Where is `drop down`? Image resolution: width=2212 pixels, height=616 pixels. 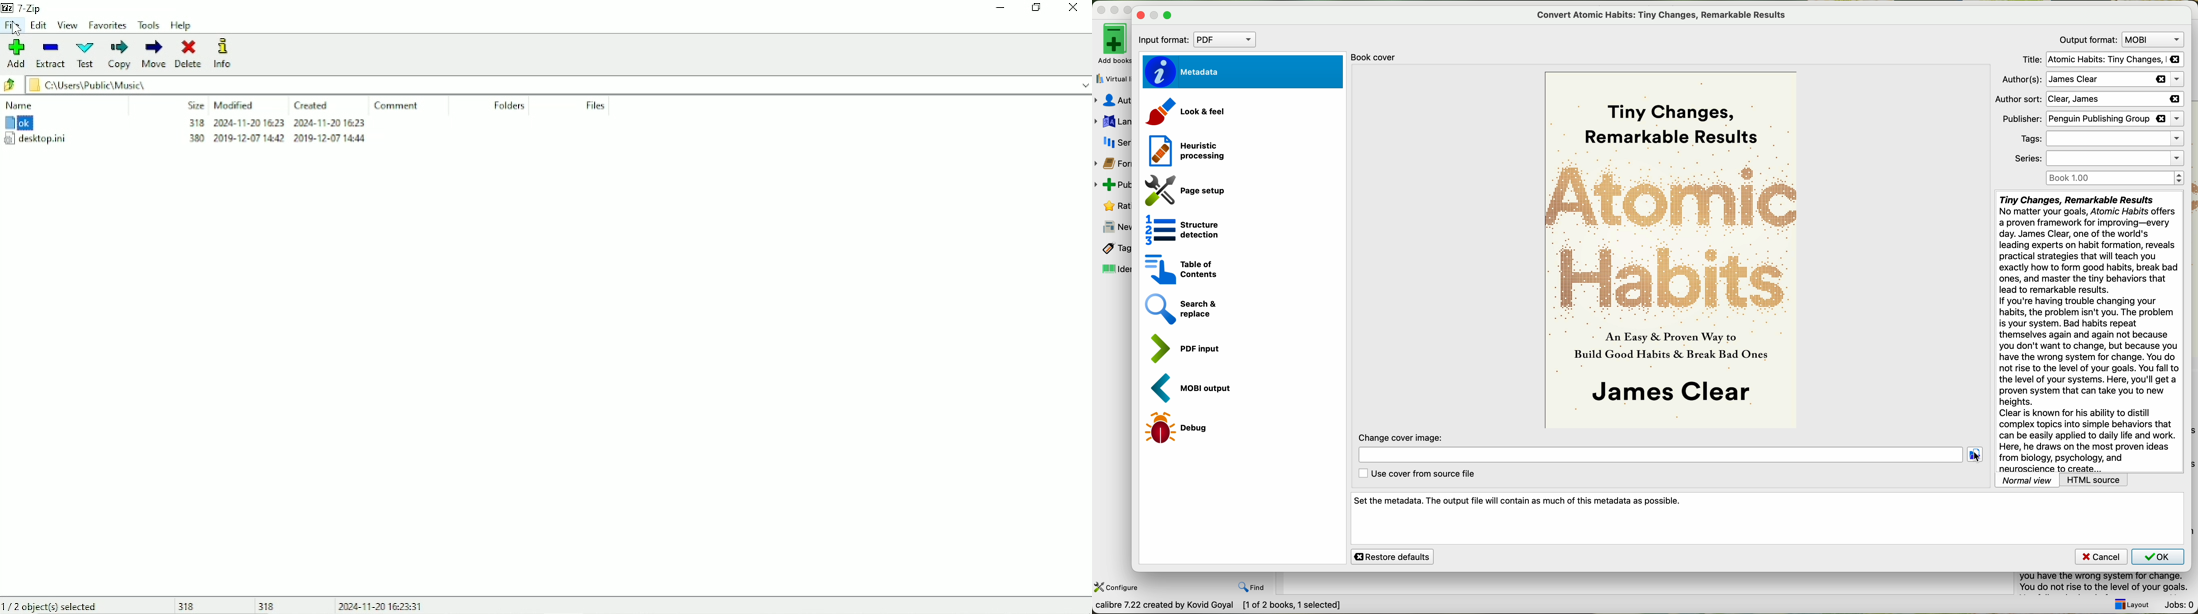
drop down is located at coordinates (1085, 84).